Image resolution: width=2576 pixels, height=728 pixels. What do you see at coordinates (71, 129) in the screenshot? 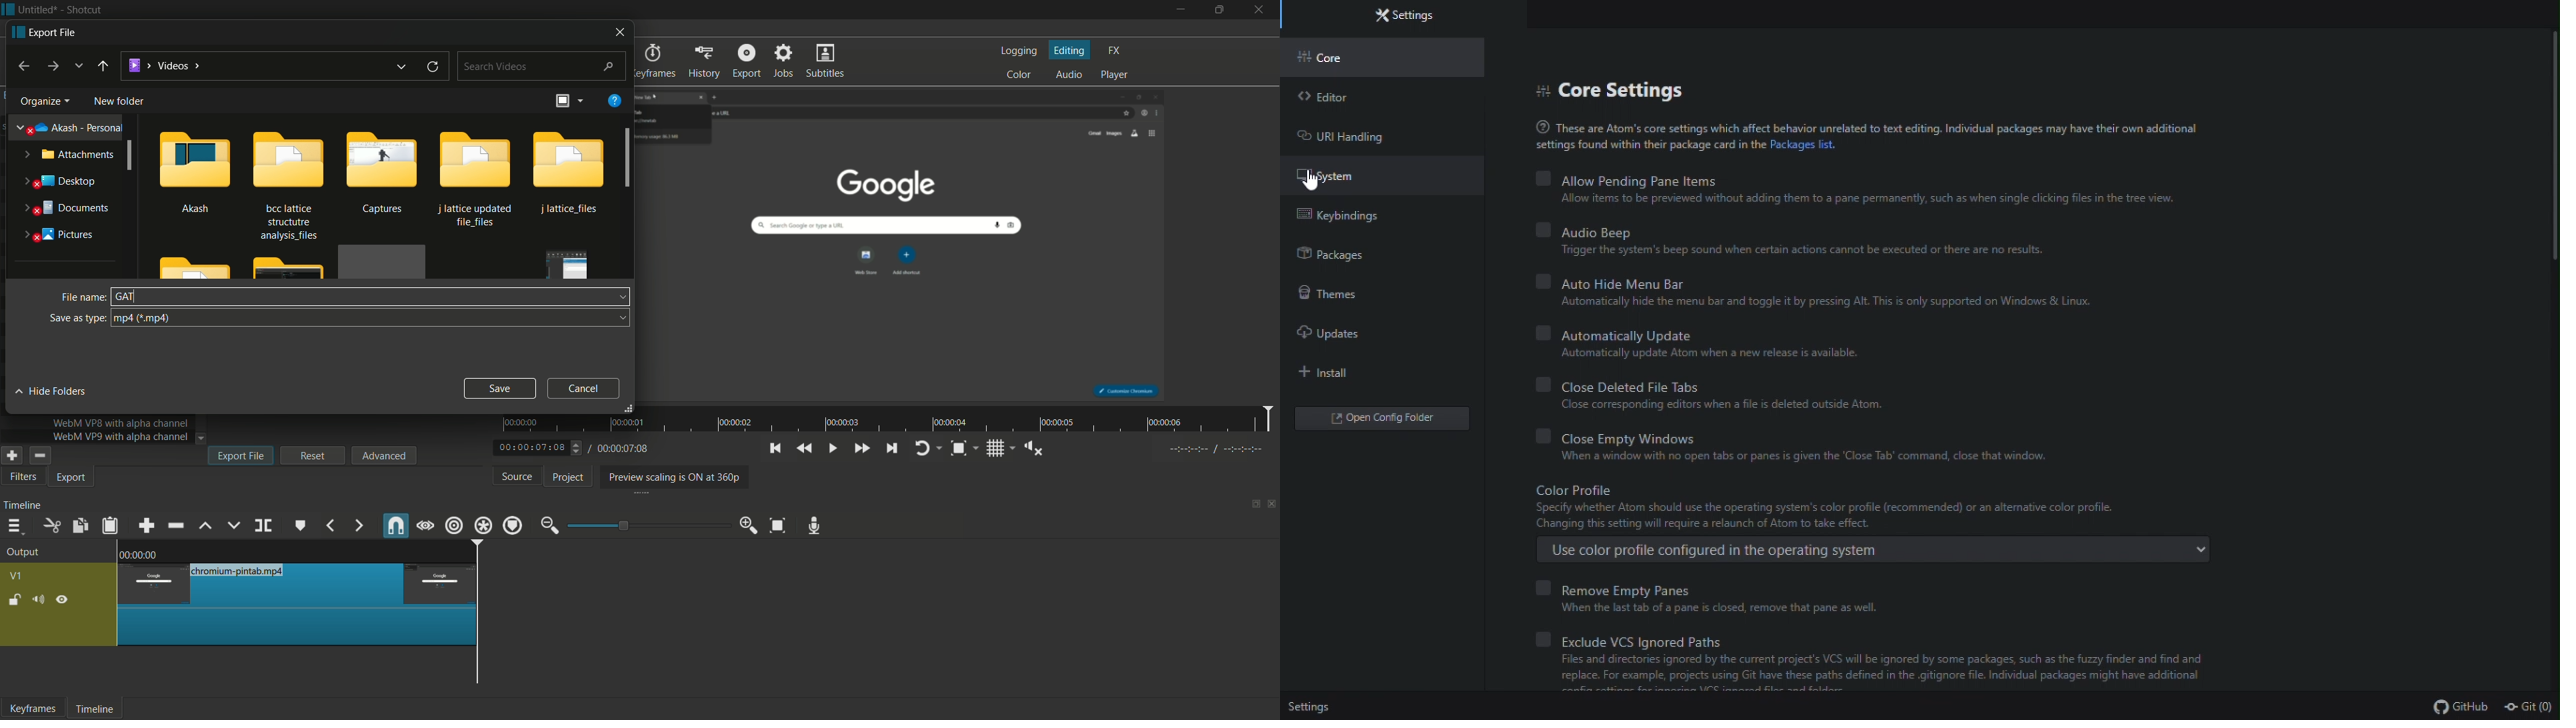
I see `akash-personal` at bounding box center [71, 129].